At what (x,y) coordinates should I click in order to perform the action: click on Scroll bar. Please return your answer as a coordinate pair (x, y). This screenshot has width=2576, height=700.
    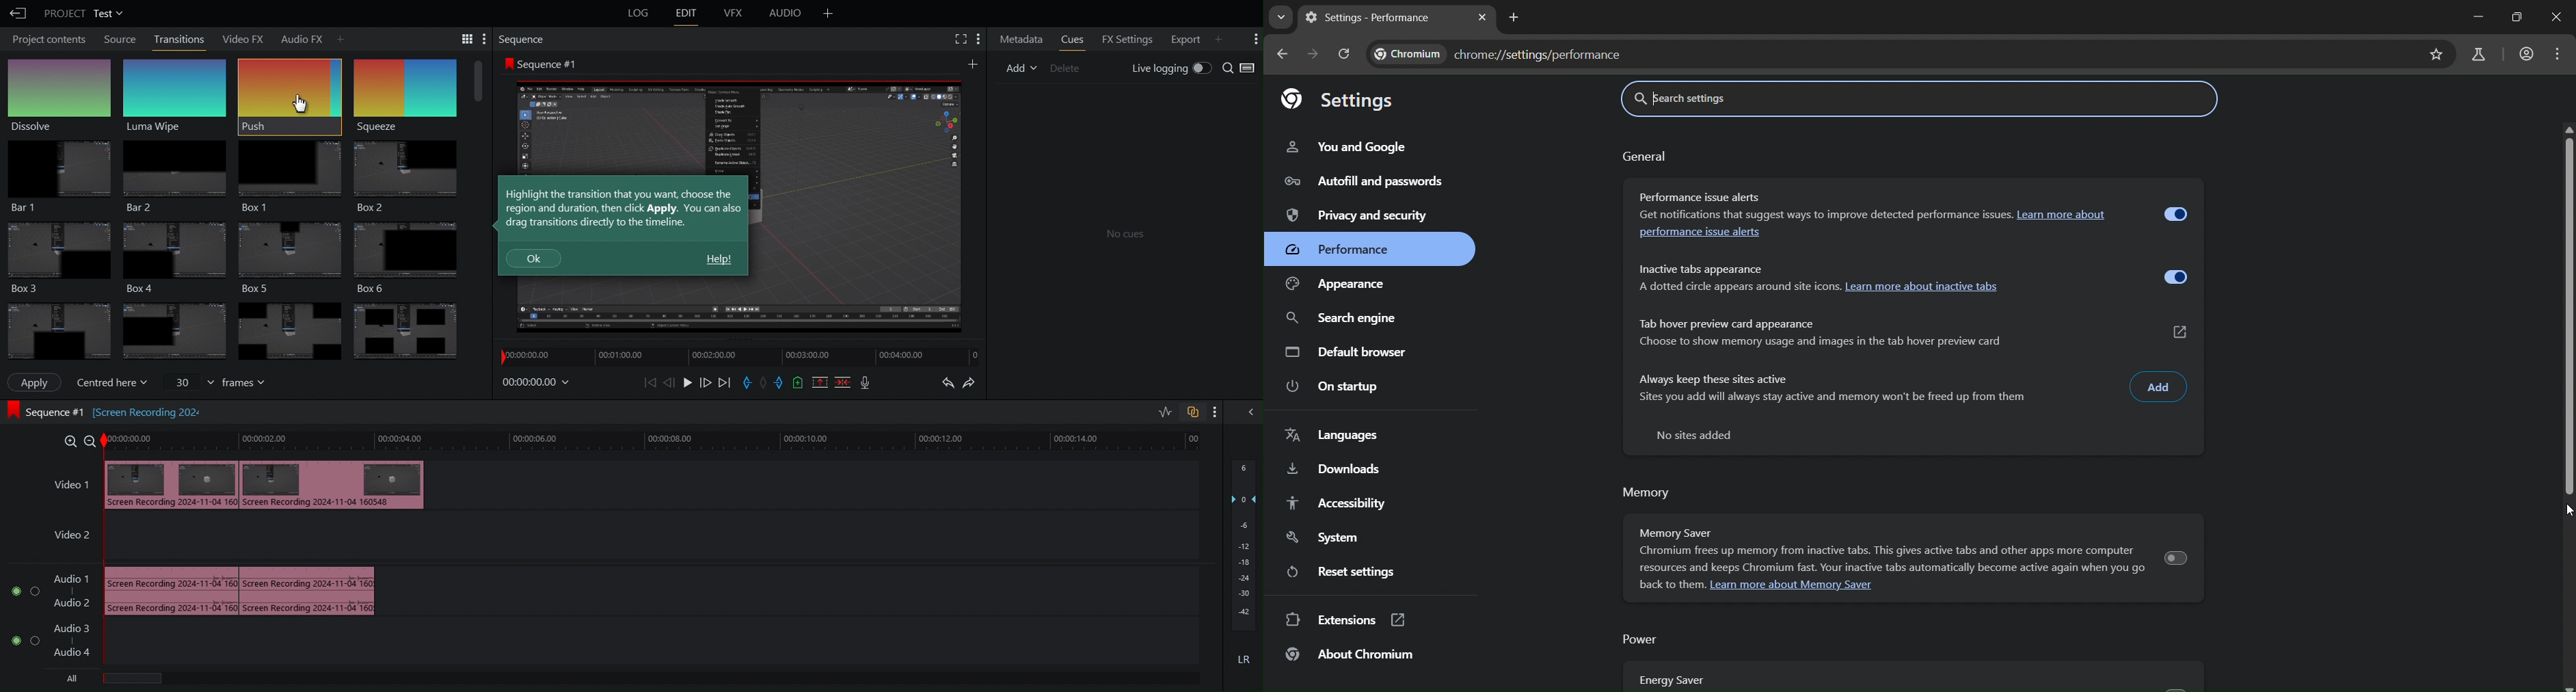
    Looking at the image, I should click on (478, 82).